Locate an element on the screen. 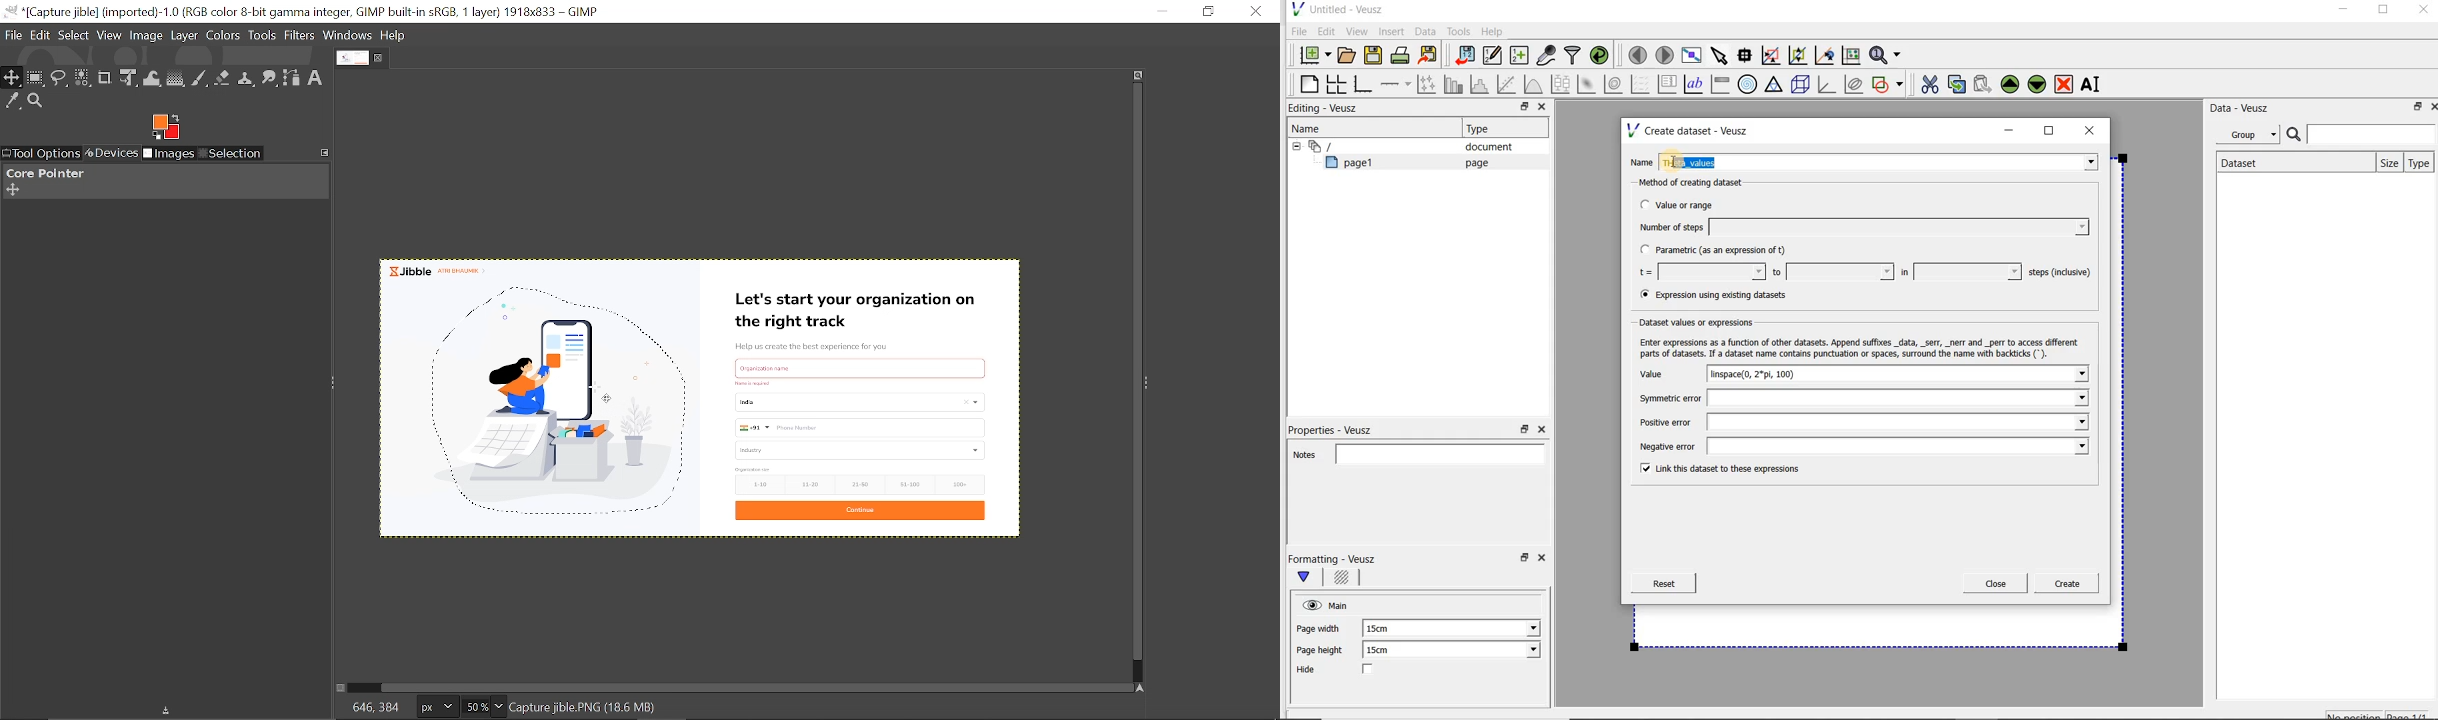 The height and width of the screenshot is (728, 2464). Paste widget from the clipboard is located at coordinates (1985, 84).